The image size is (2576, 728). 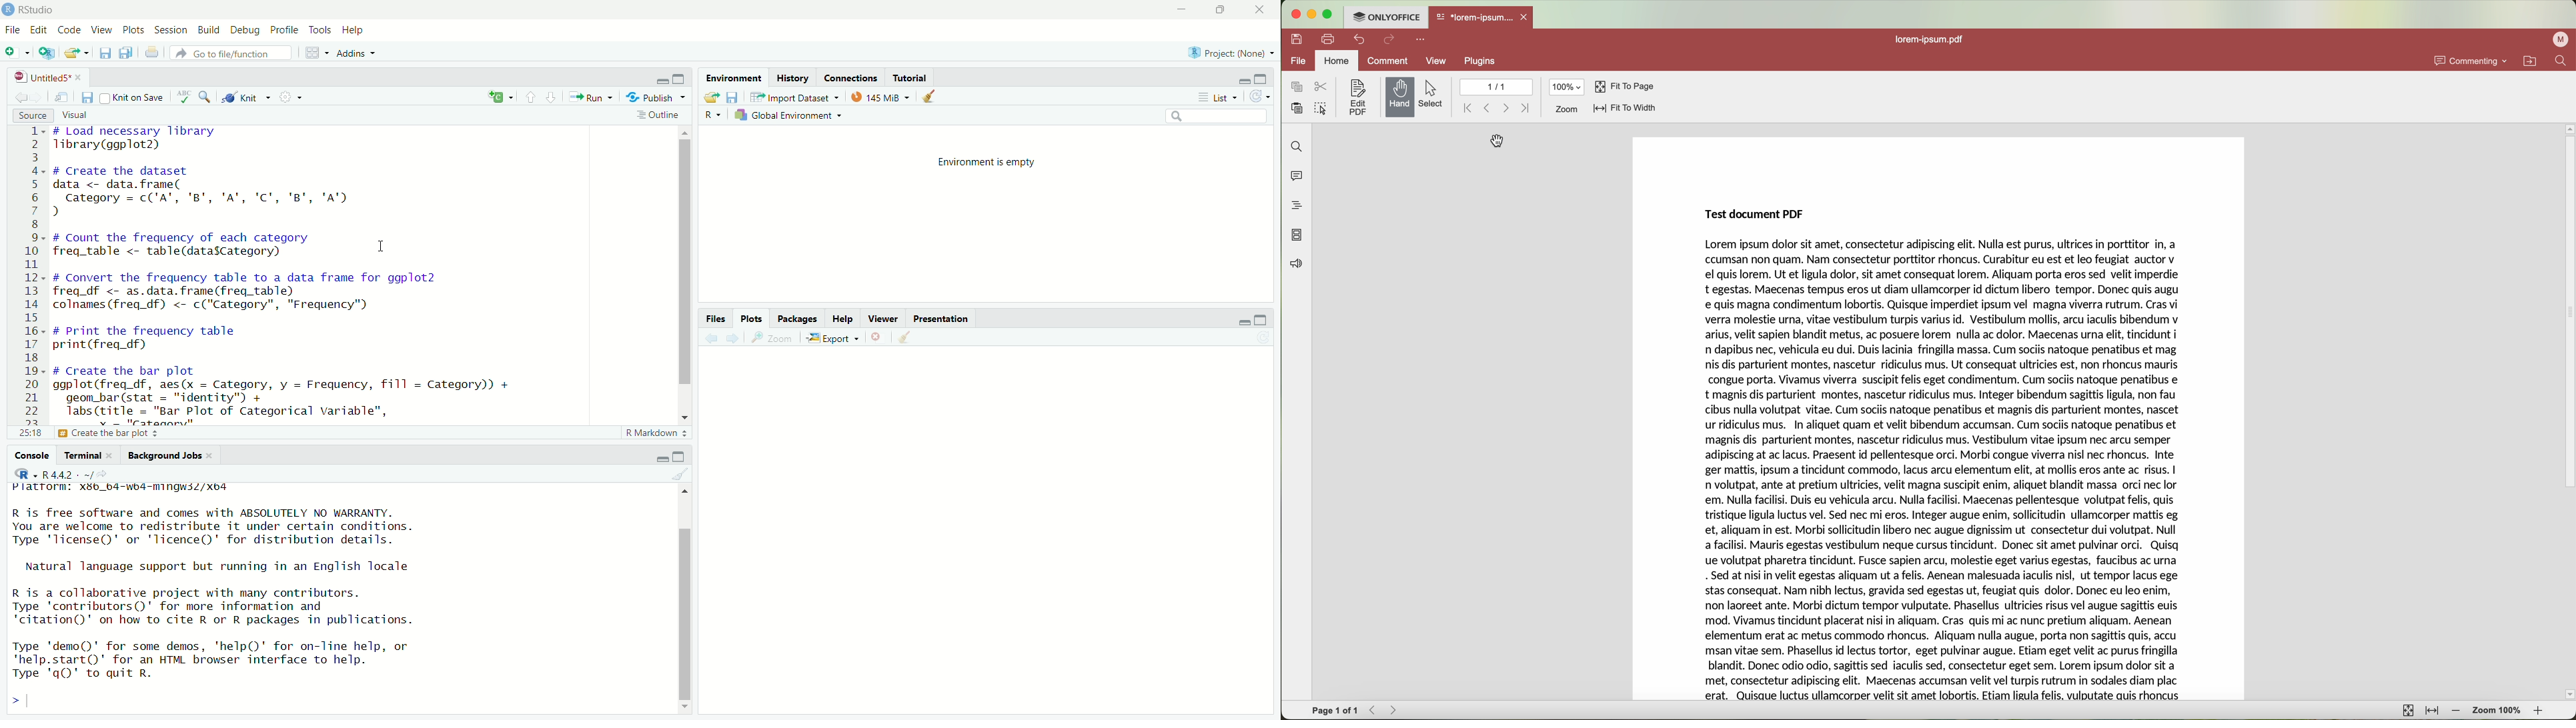 I want to click on open file location, so click(x=2530, y=61).